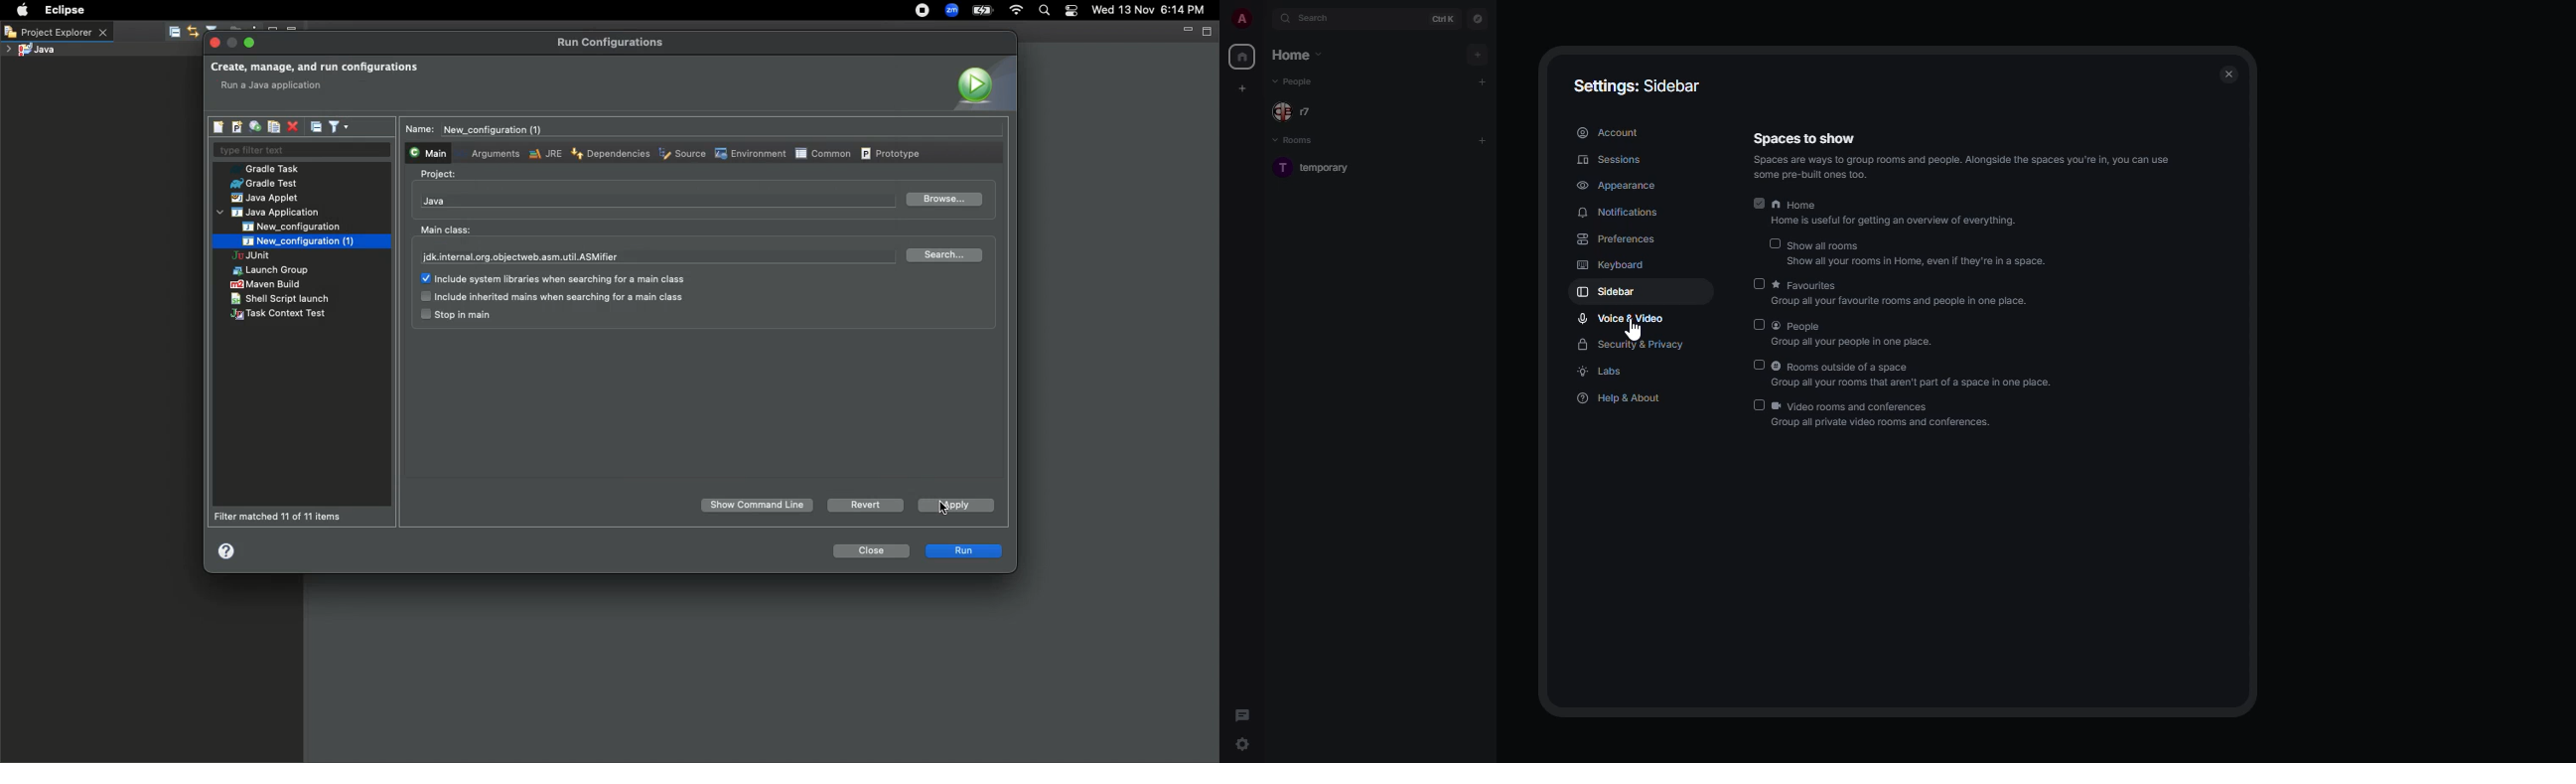 This screenshot has height=784, width=2576. I want to click on home, so click(1897, 216).